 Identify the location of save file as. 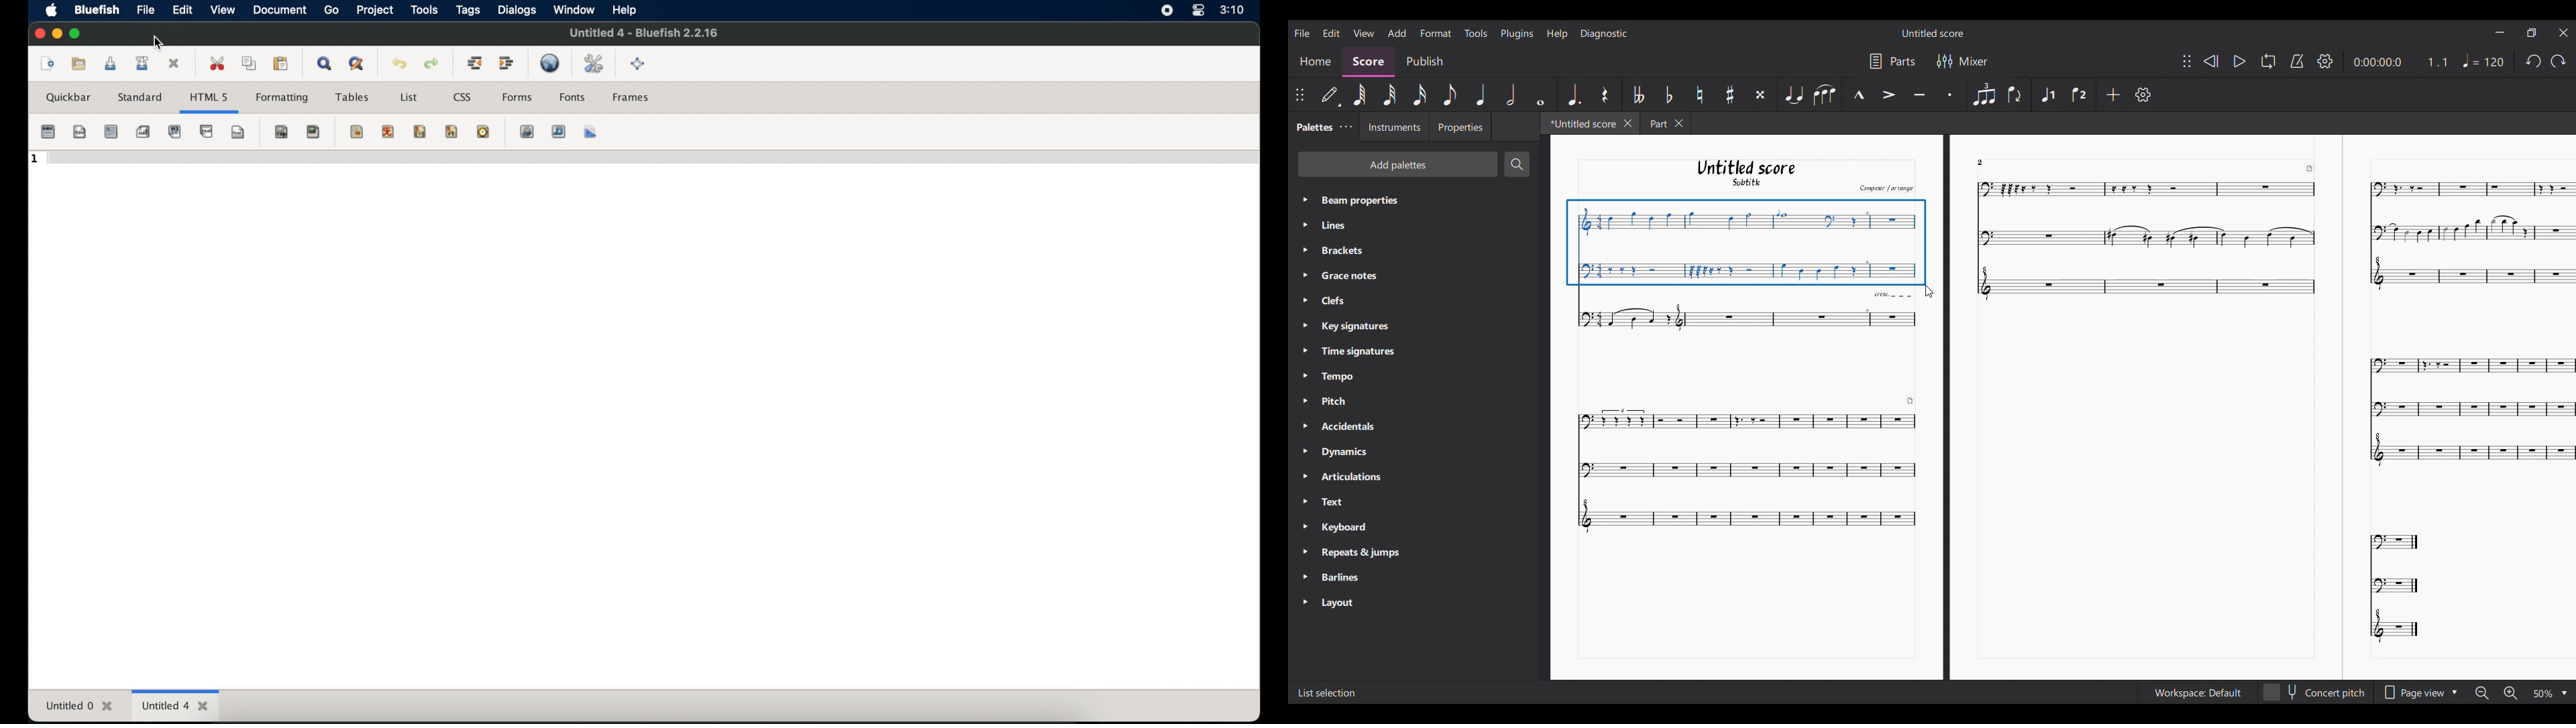
(142, 63).